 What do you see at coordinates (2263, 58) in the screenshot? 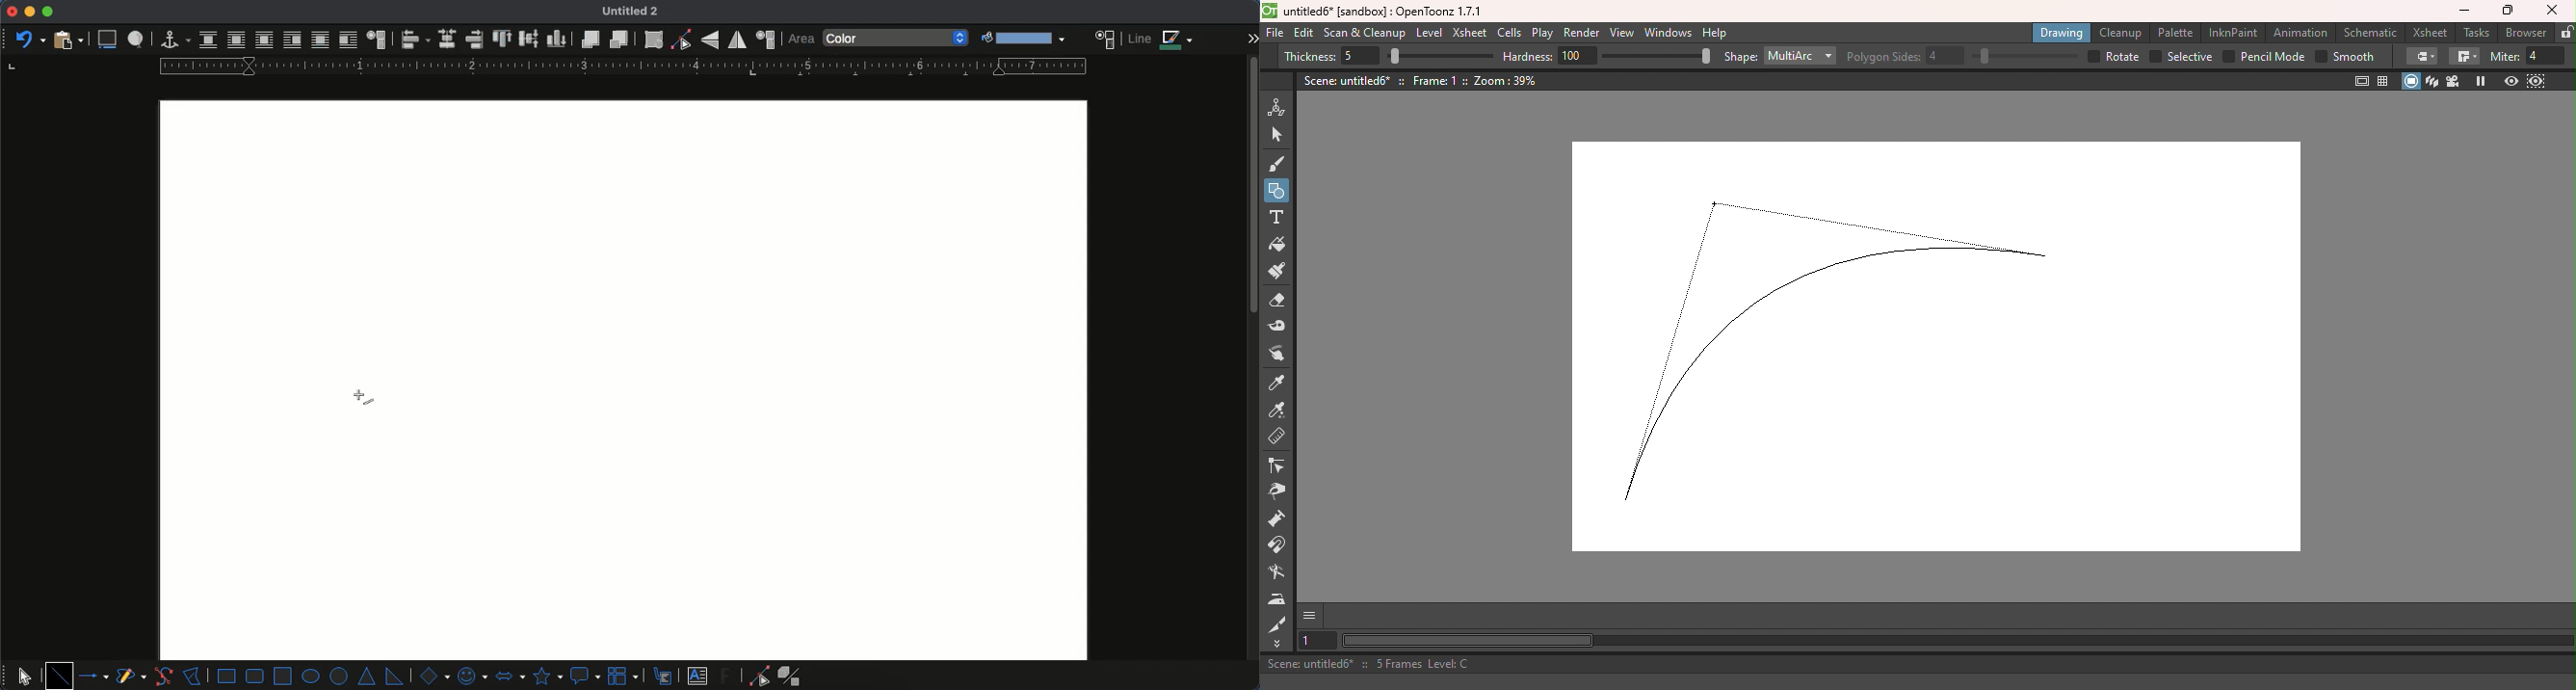
I see `Pencil mode` at bounding box center [2263, 58].